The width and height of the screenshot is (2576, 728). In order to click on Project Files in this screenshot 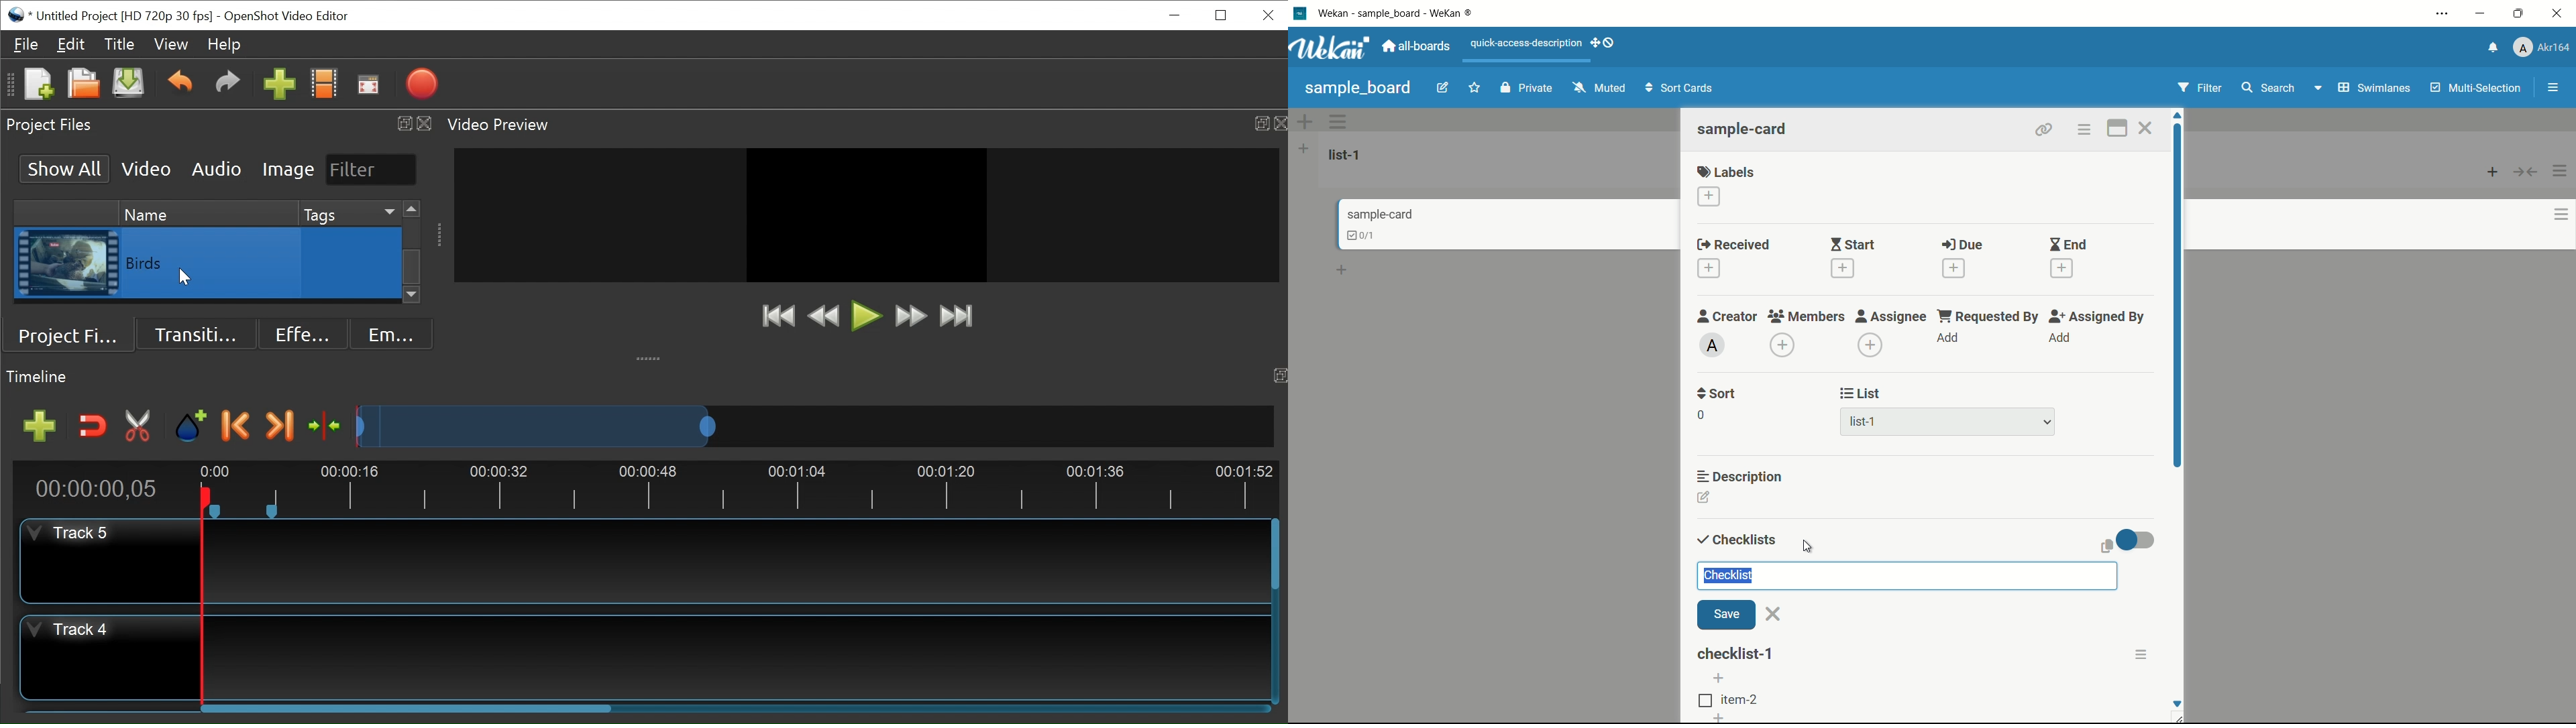, I will do `click(219, 124)`.